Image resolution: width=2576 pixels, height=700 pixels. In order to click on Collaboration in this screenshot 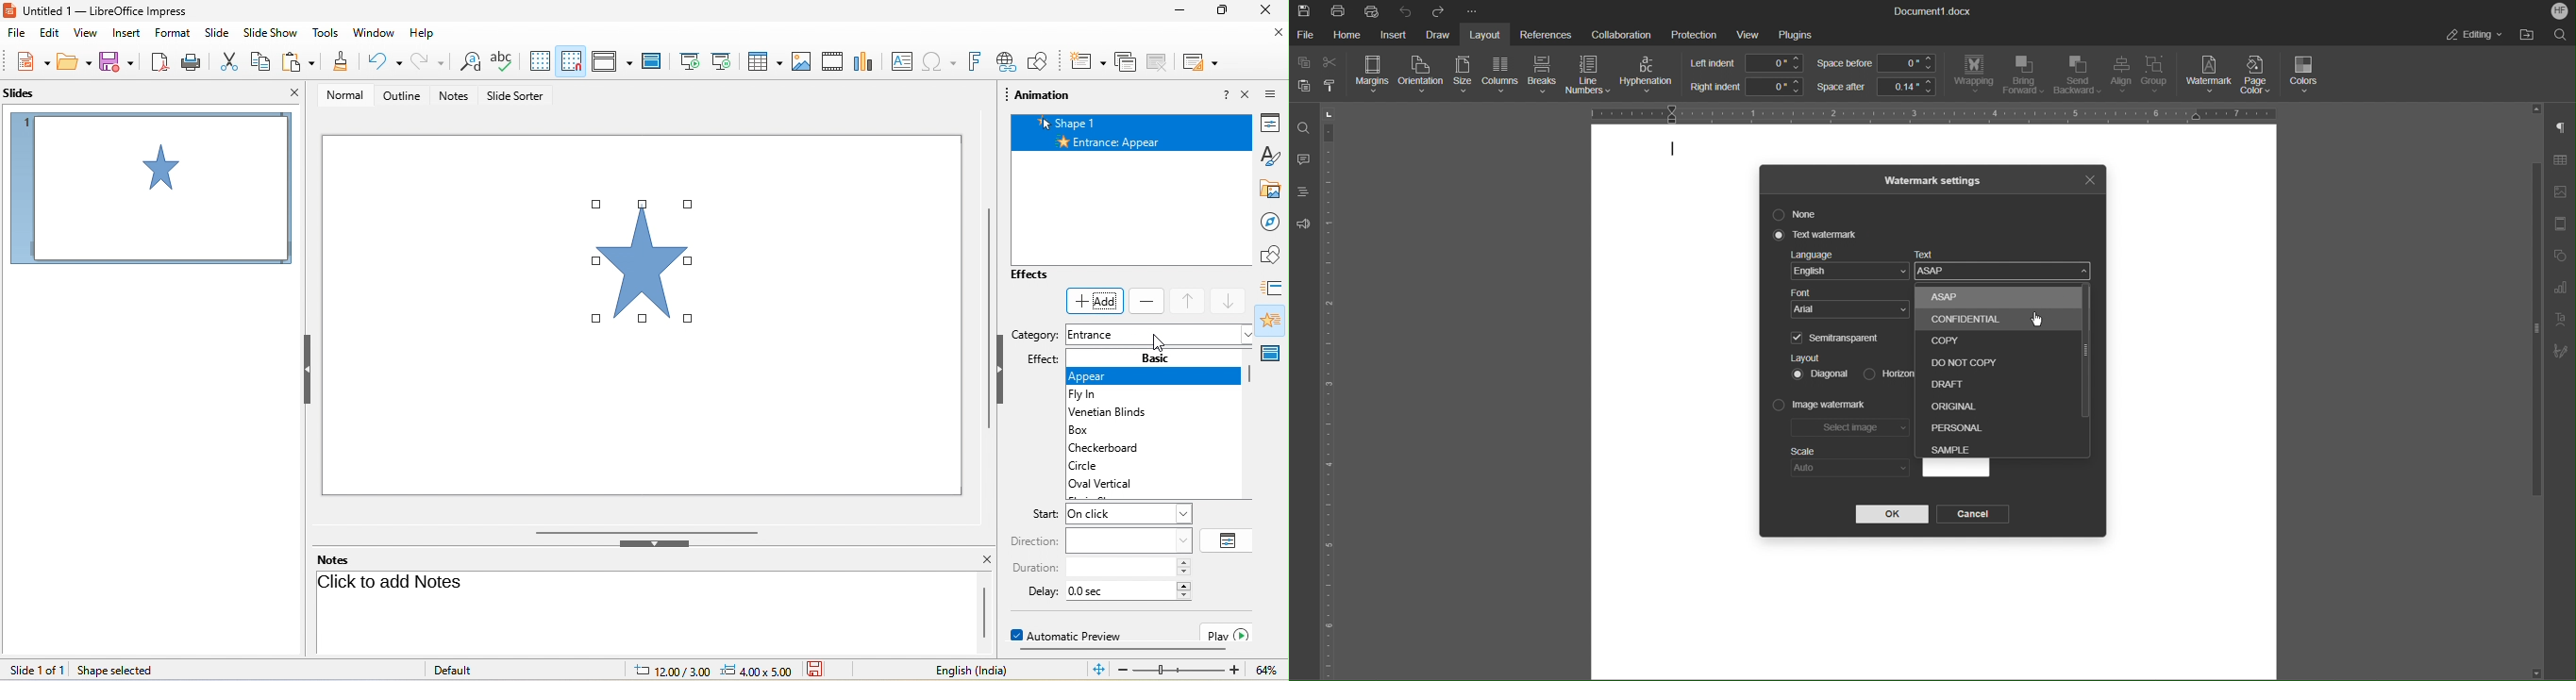, I will do `click(1617, 33)`.